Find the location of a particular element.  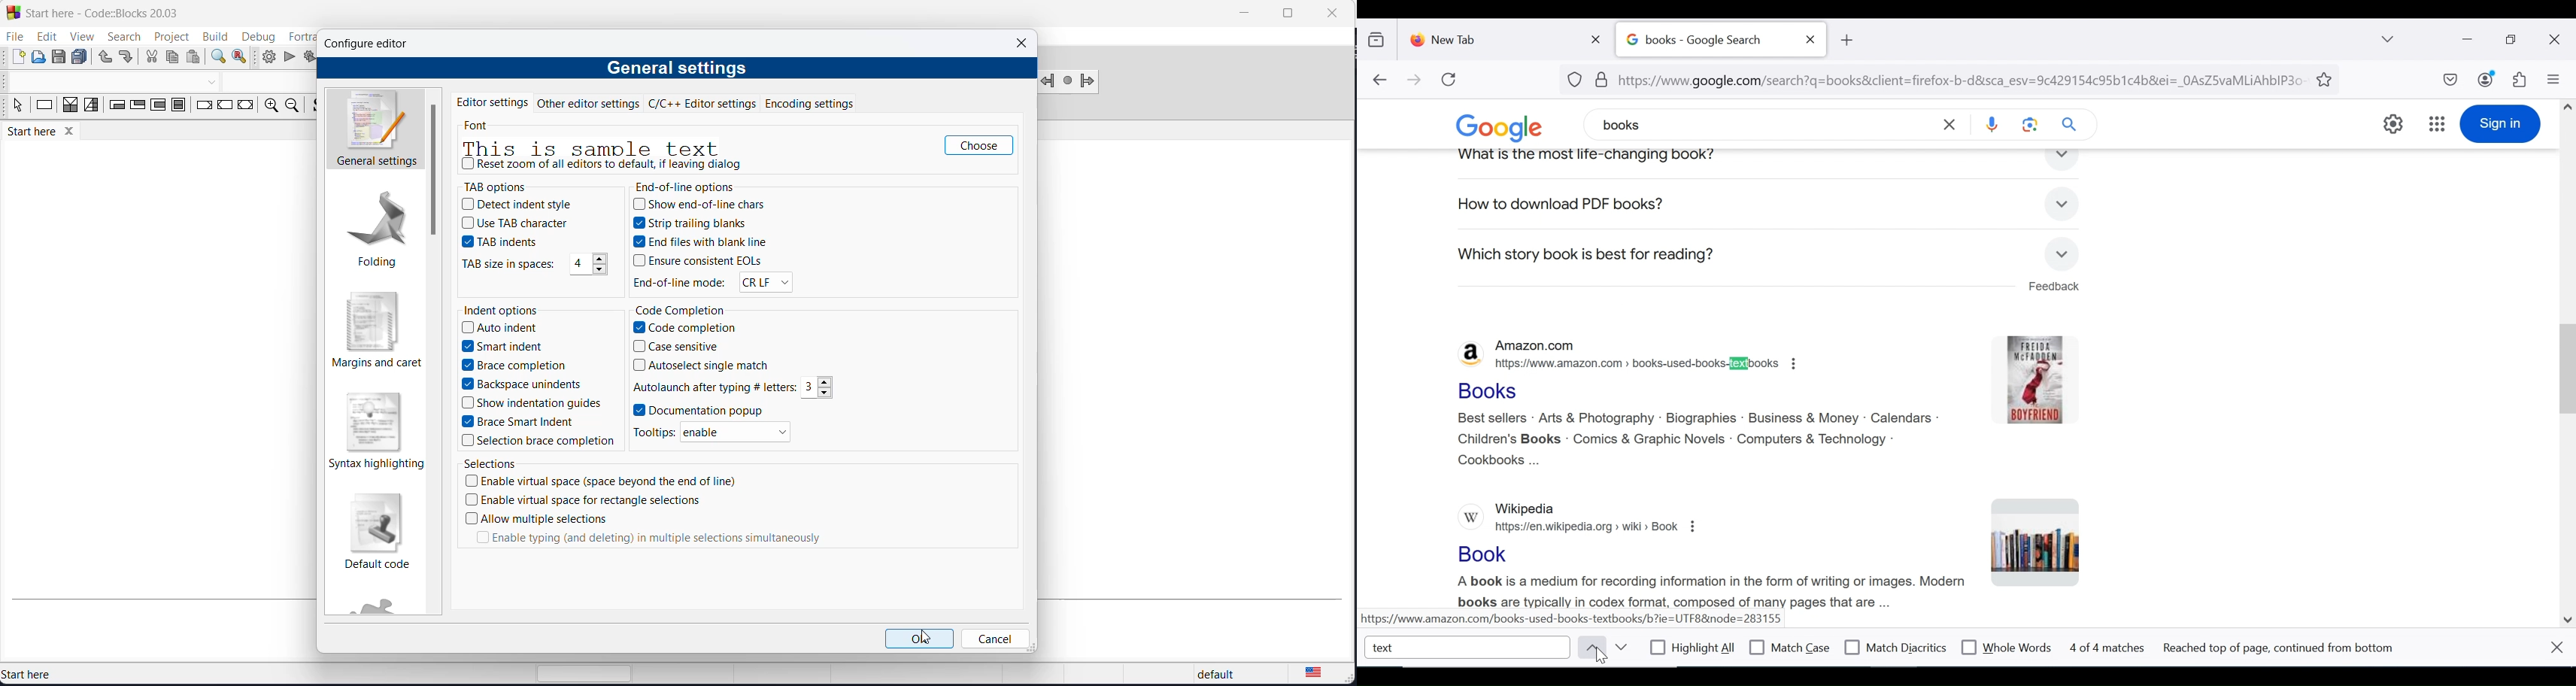

source comments is located at coordinates (314, 108).